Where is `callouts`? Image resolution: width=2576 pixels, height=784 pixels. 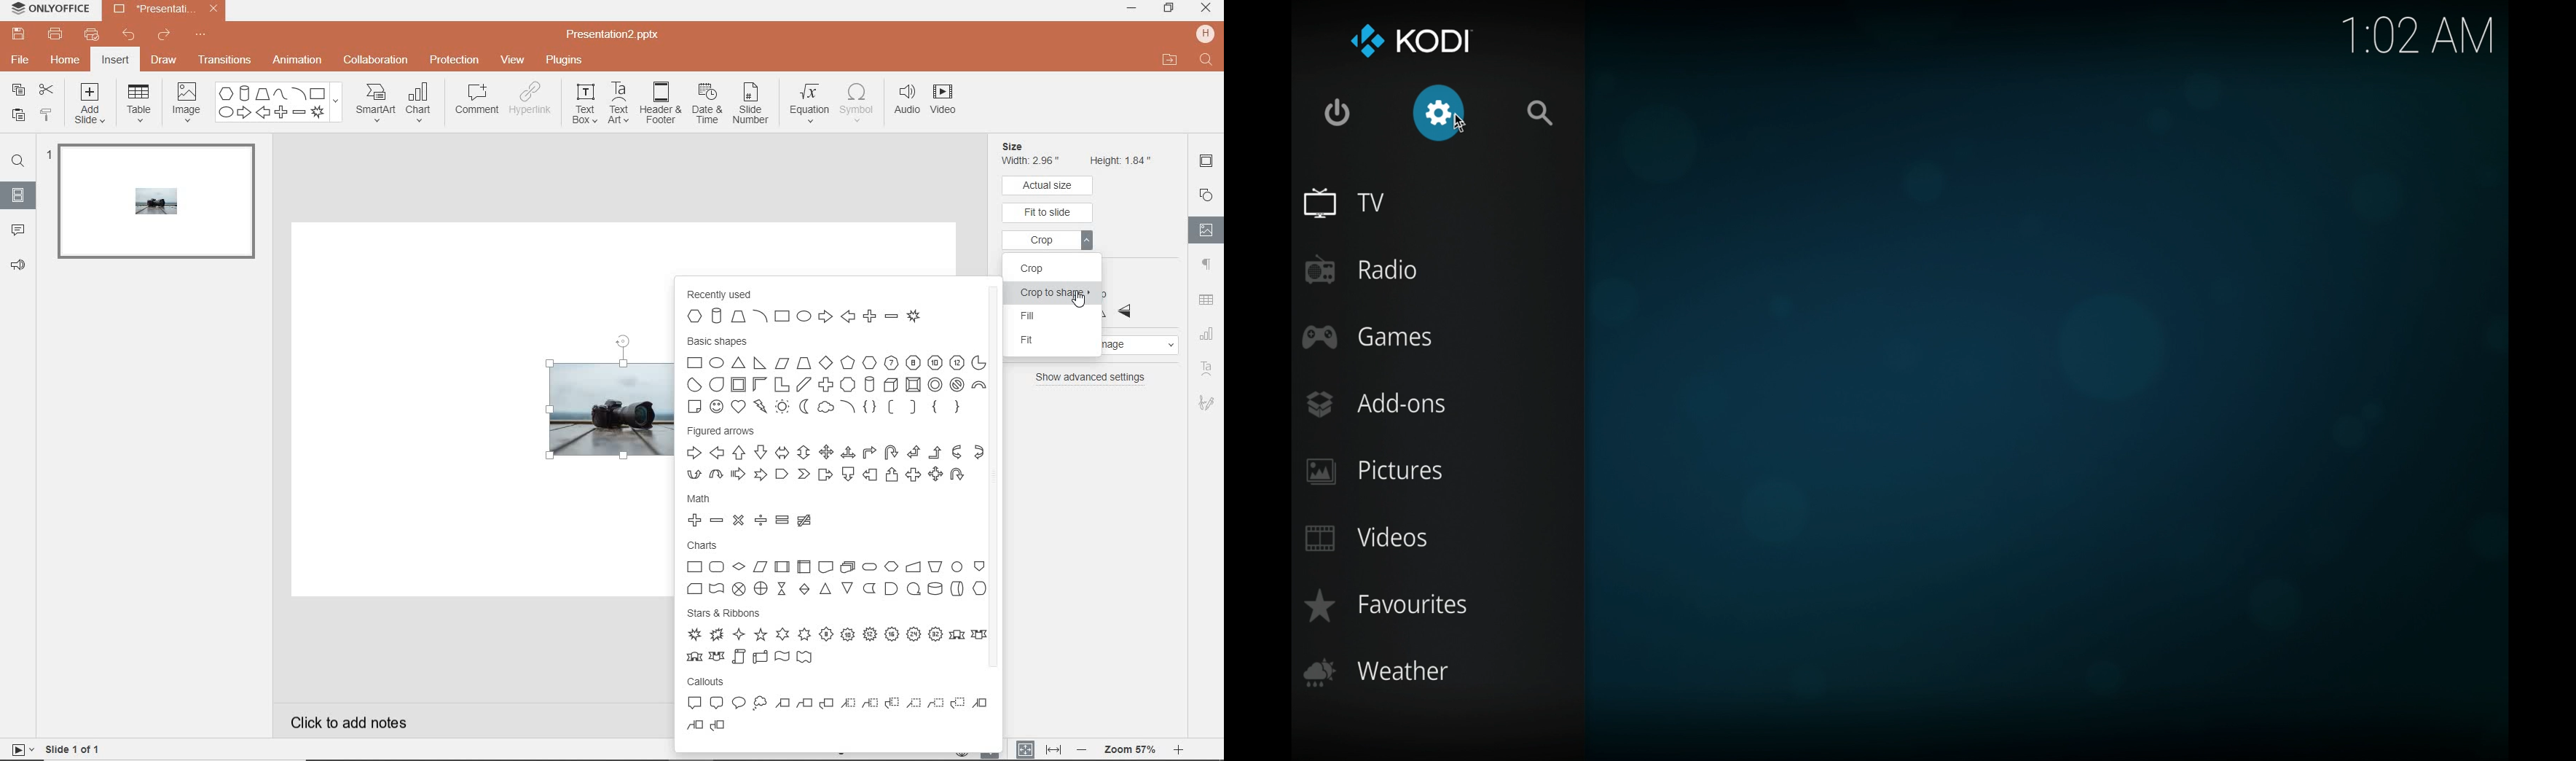
callouts is located at coordinates (840, 709).